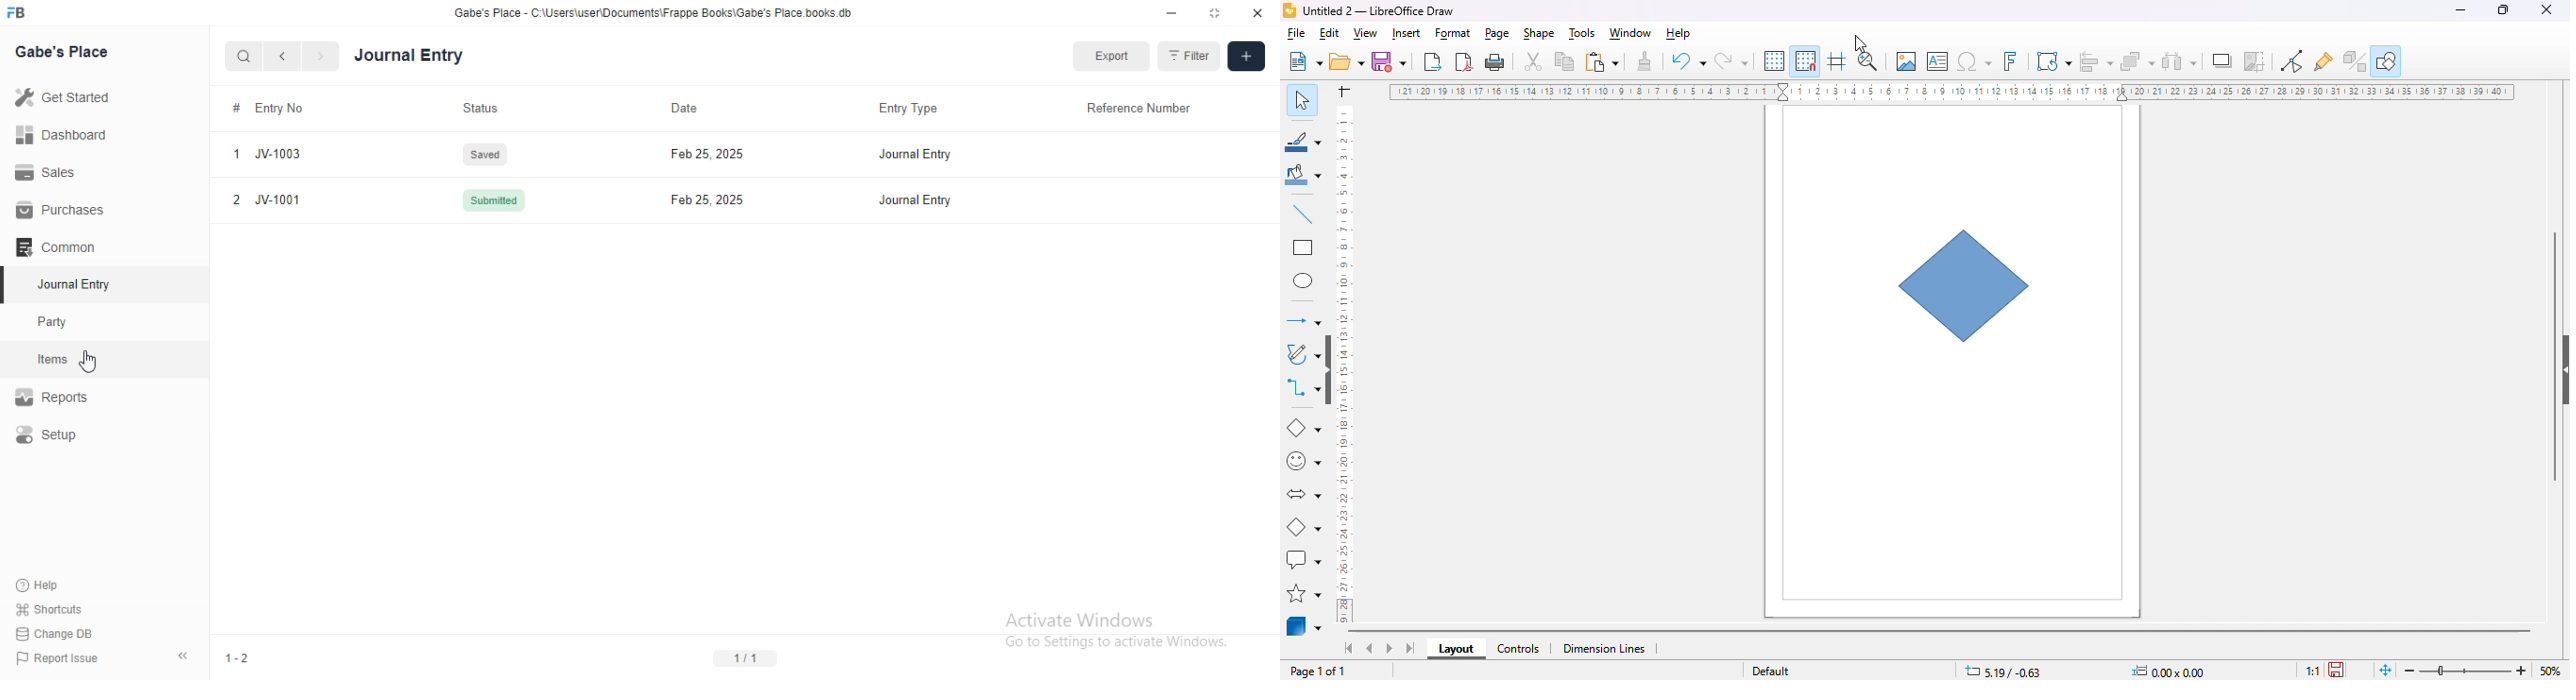 This screenshot has height=700, width=2576. Describe the element at coordinates (1319, 672) in the screenshot. I see `page 1 of 1` at that location.